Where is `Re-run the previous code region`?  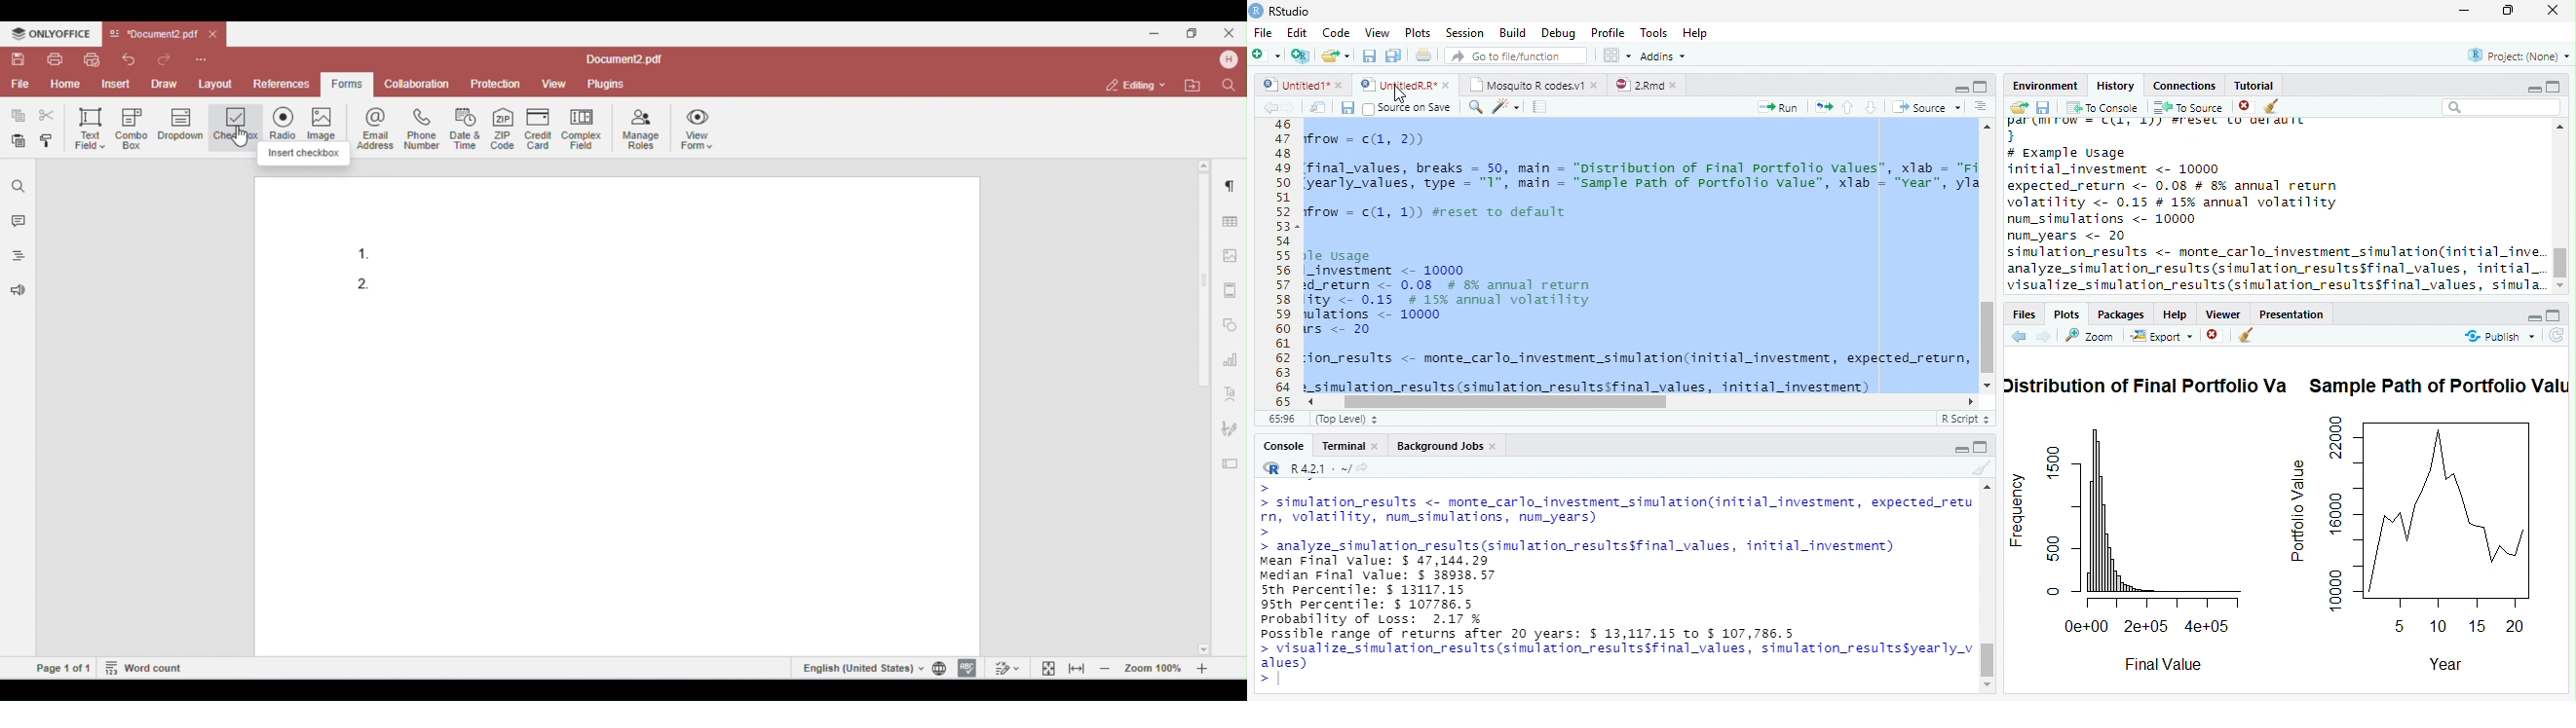
Re-run the previous code region is located at coordinates (1822, 107).